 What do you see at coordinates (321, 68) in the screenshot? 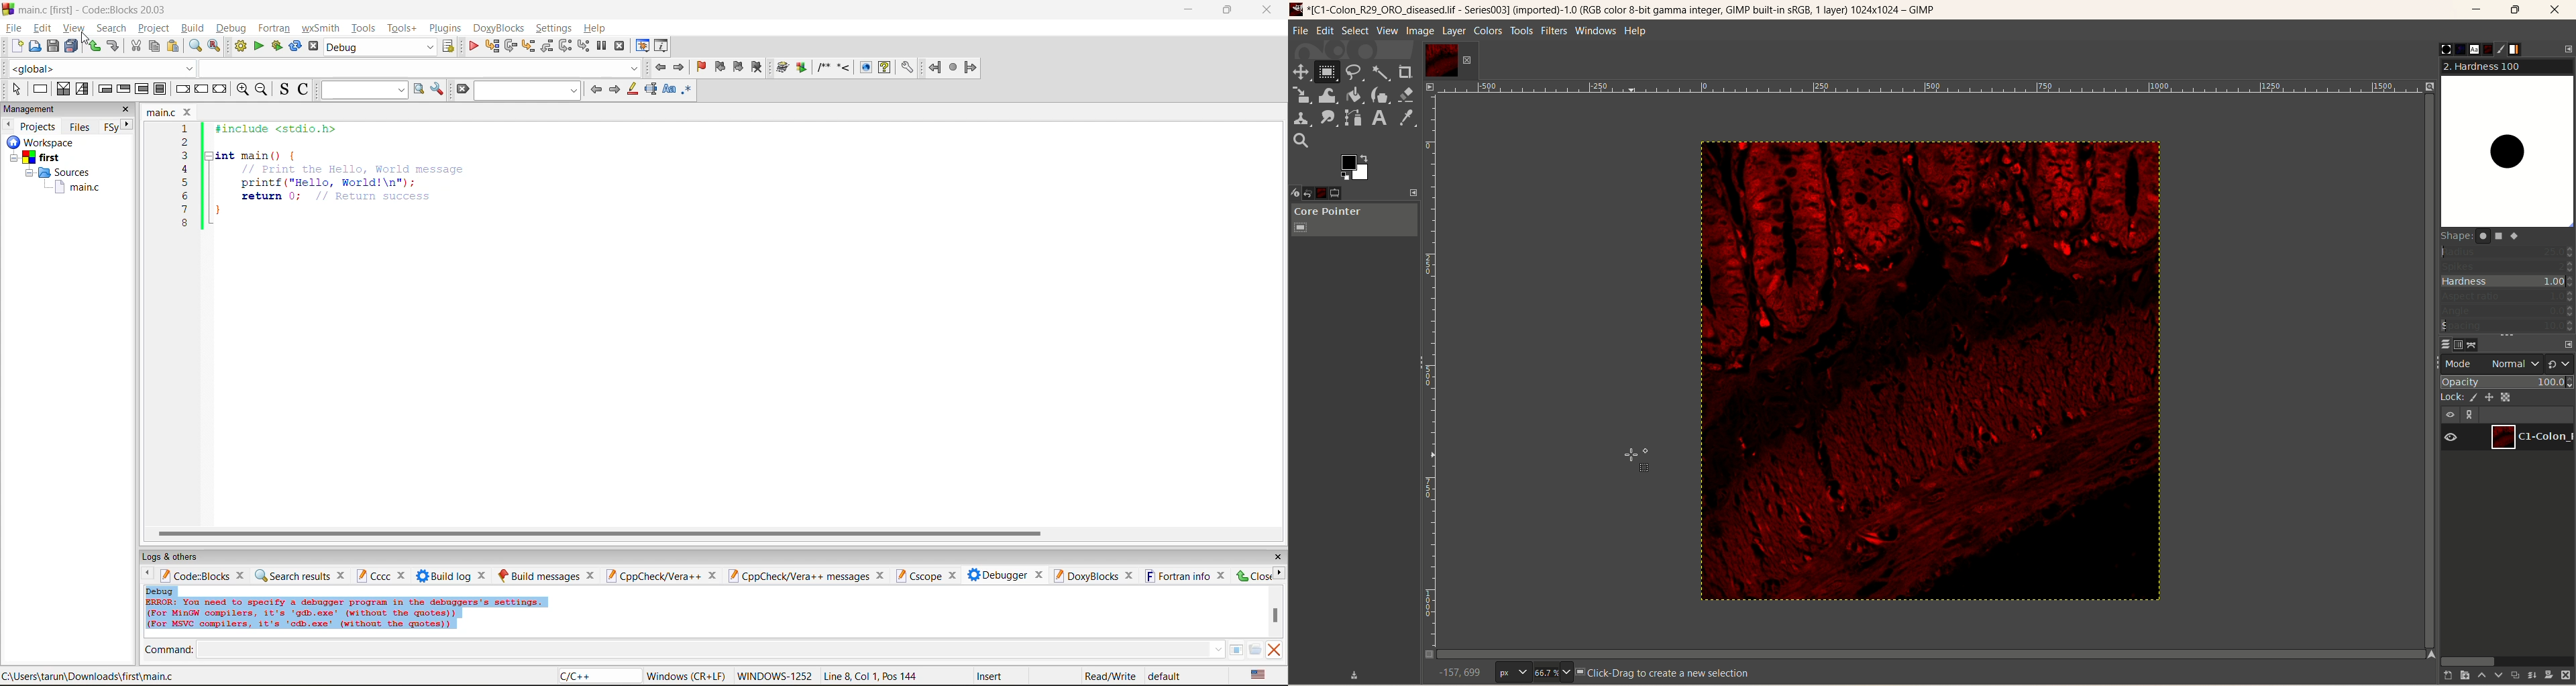
I see `code completion compiler` at bounding box center [321, 68].